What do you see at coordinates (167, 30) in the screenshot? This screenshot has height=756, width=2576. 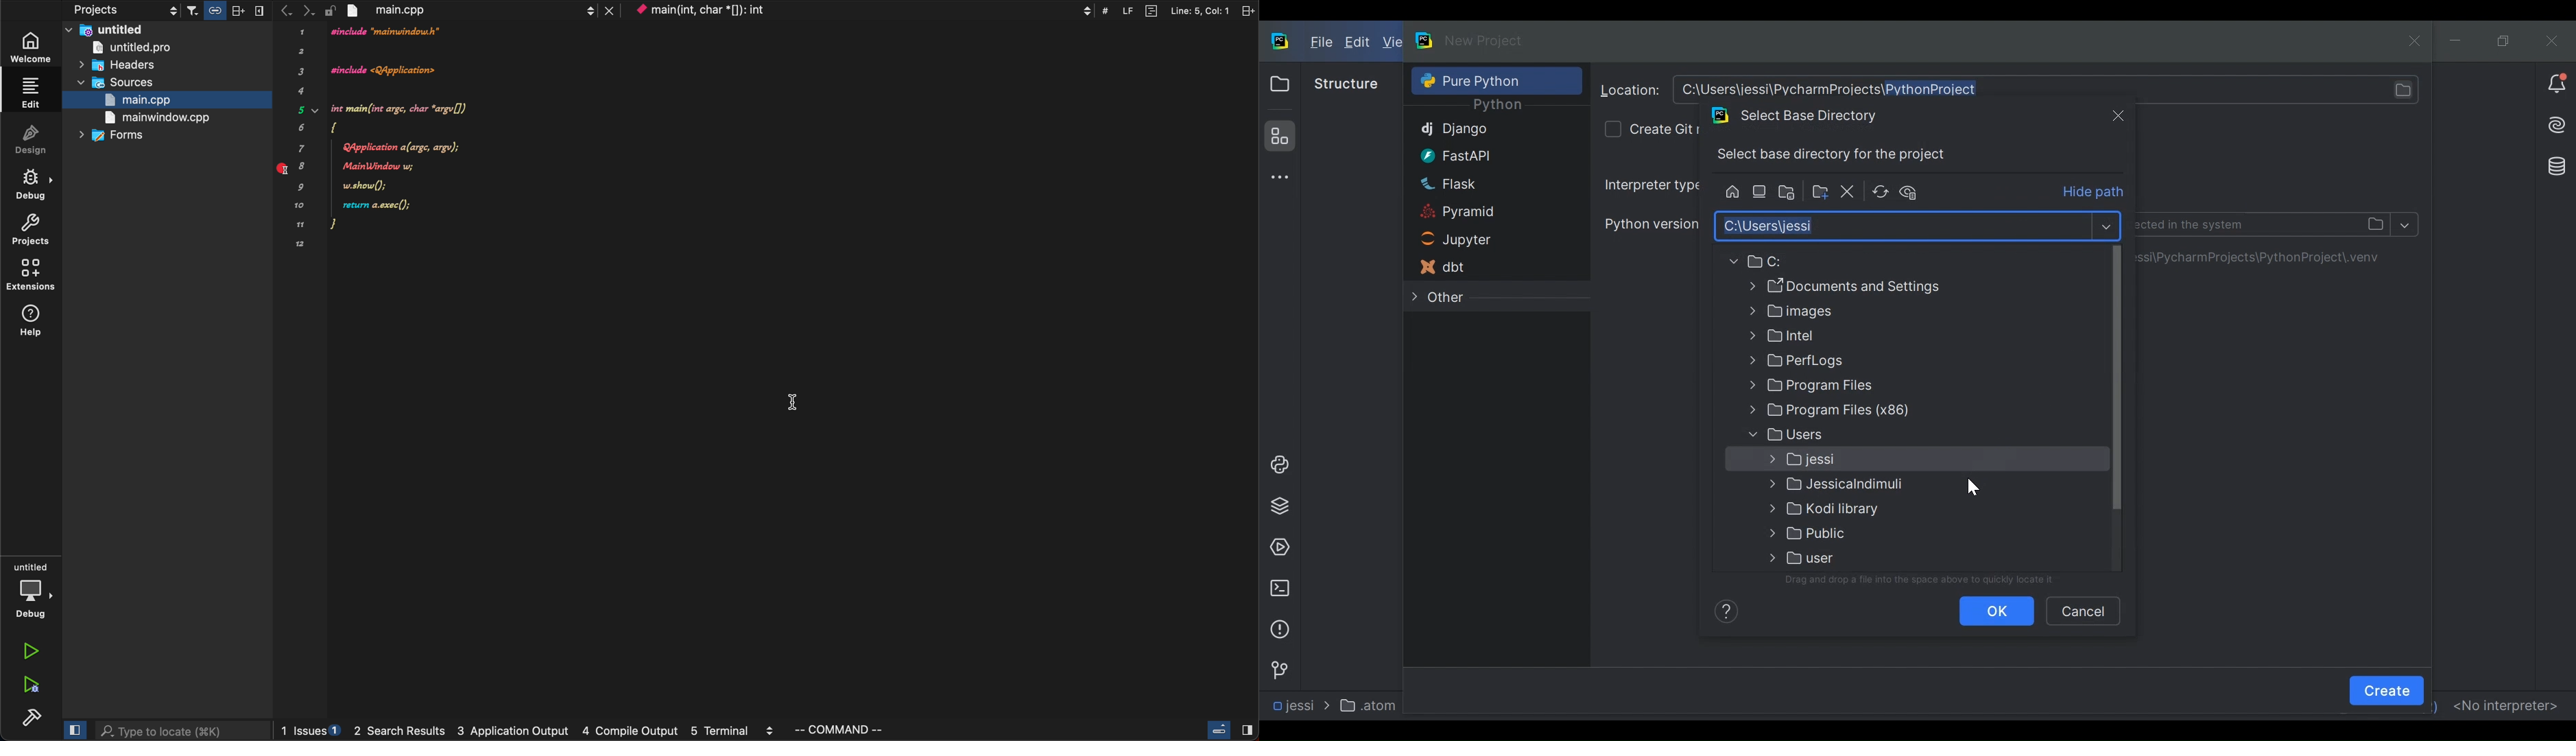 I see `untitled` at bounding box center [167, 30].